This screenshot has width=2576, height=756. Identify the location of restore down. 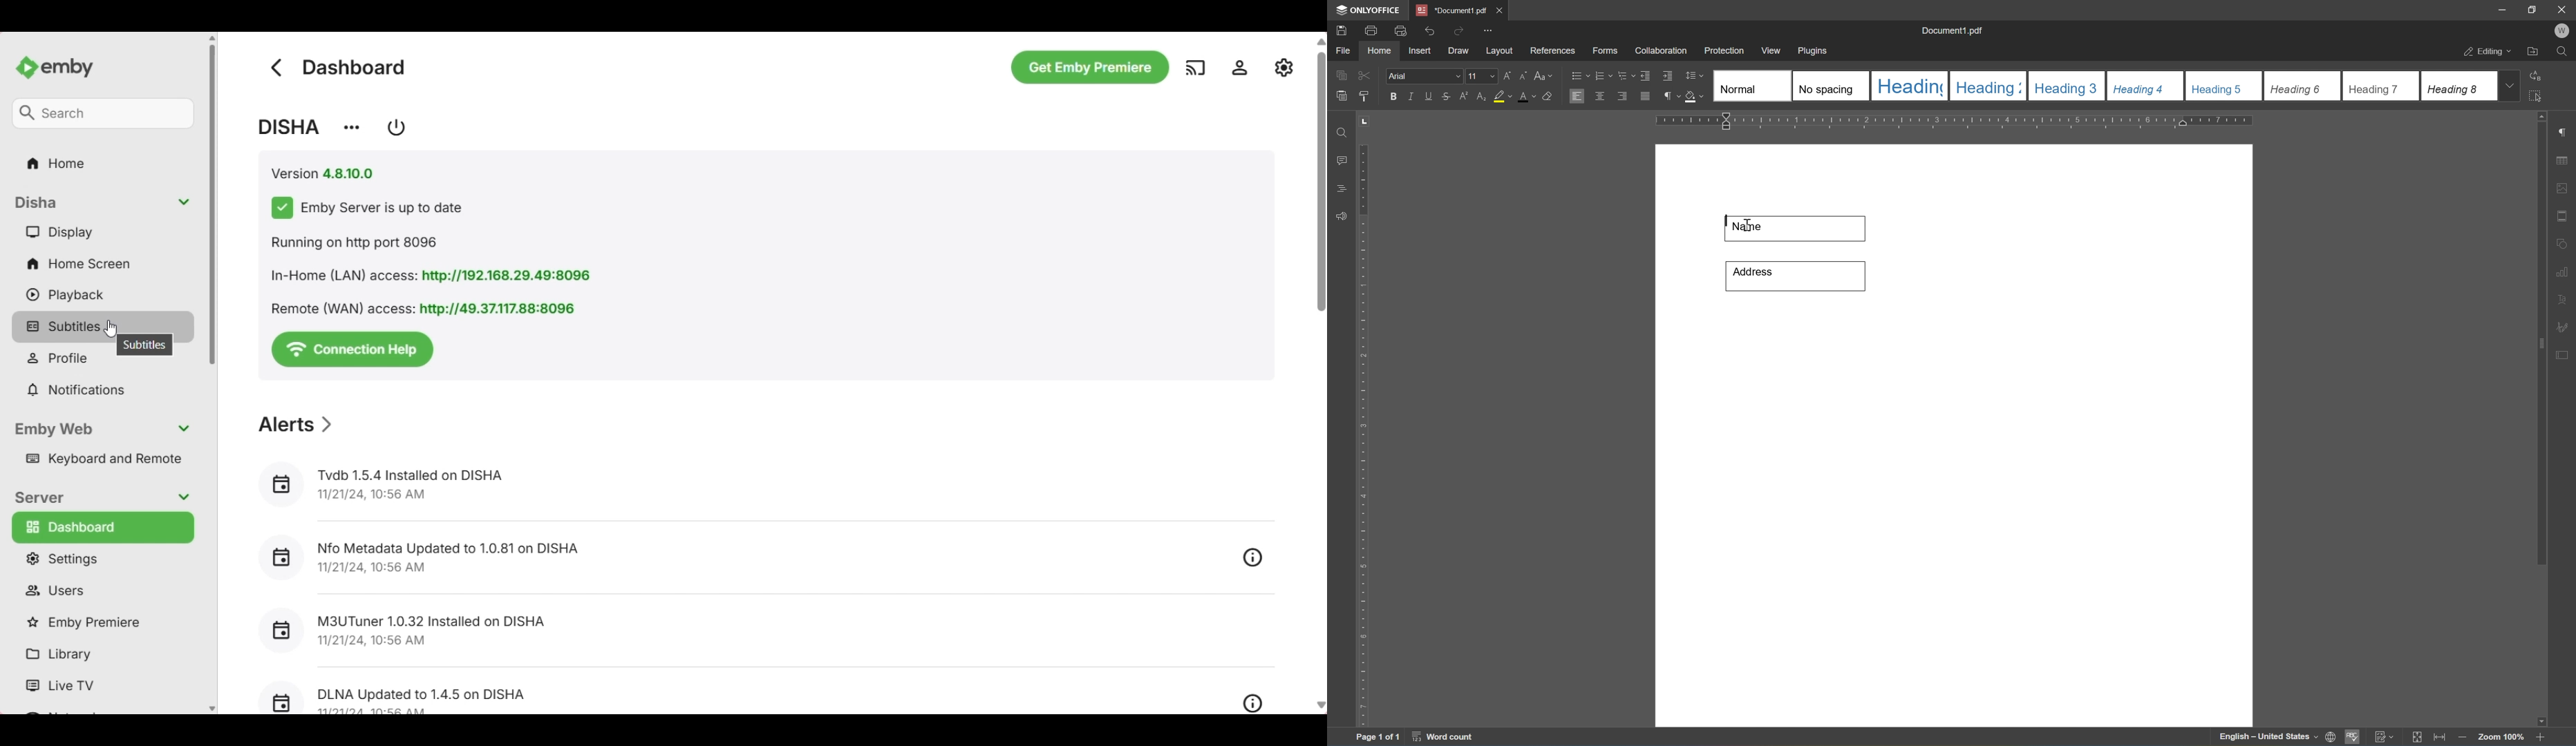
(2532, 10).